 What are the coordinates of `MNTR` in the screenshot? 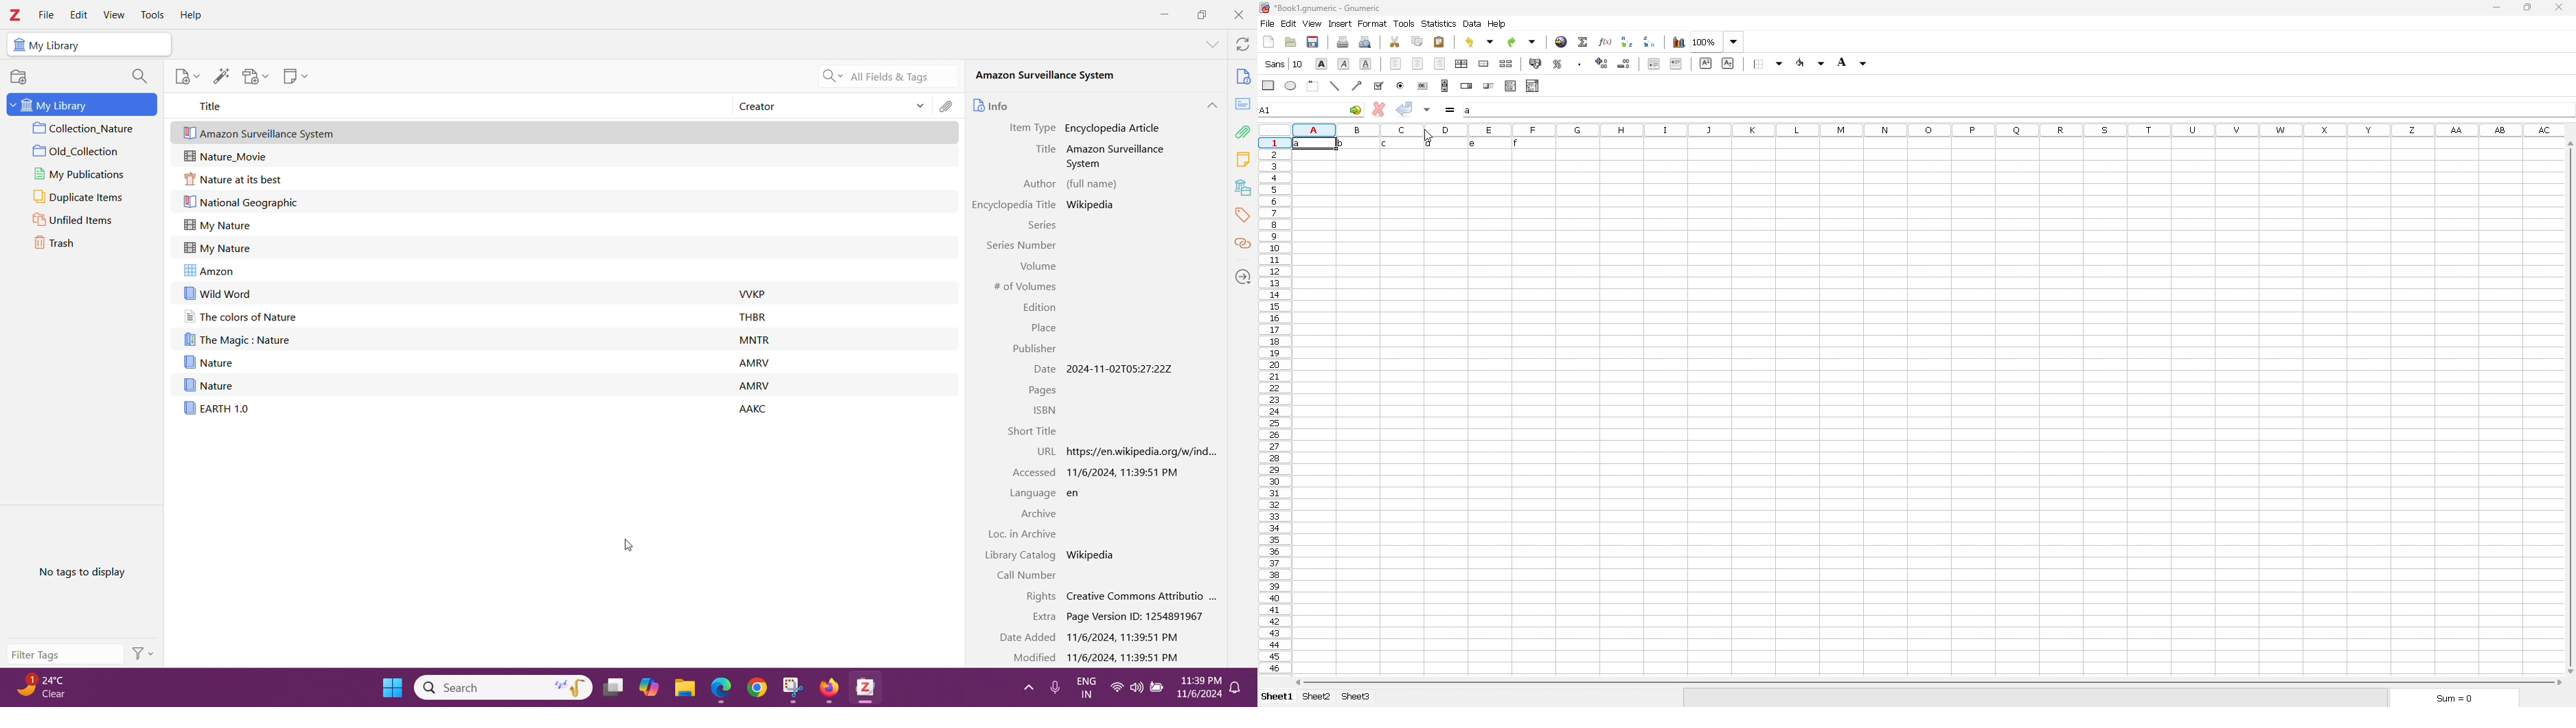 It's located at (753, 339).